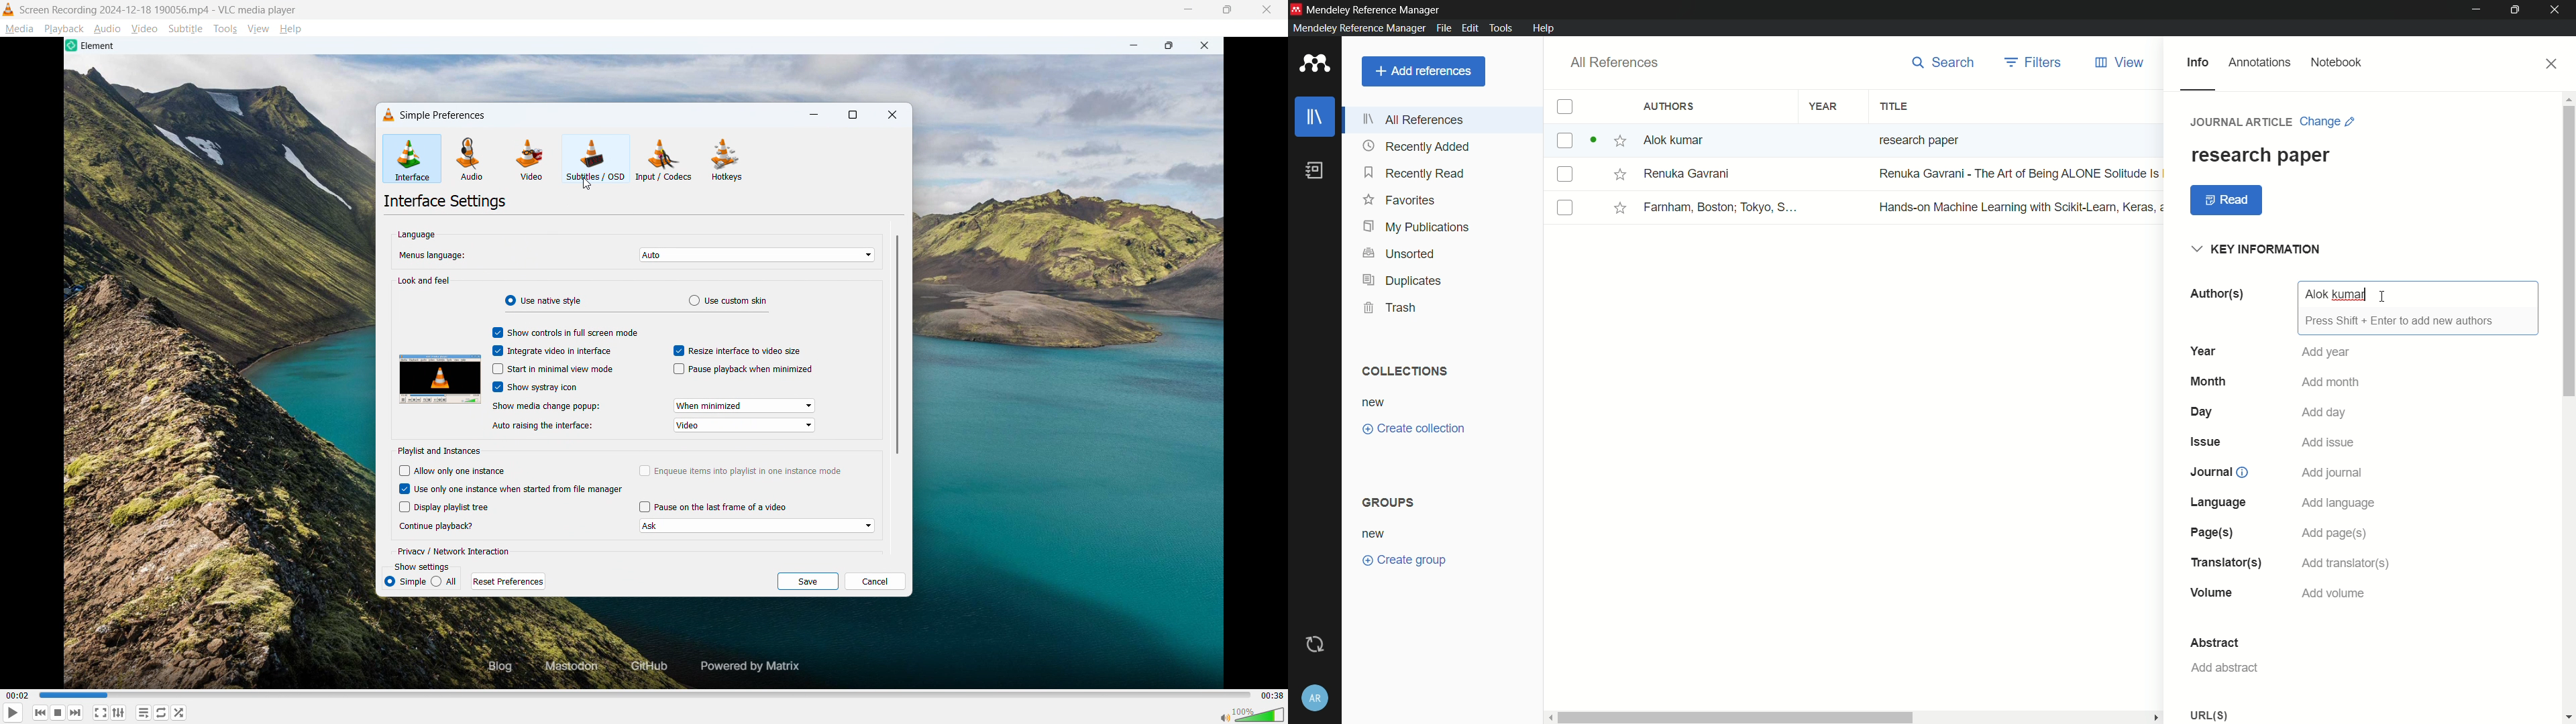  What do you see at coordinates (386, 115) in the screenshot?
I see `VLC logo` at bounding box center [386, 115].